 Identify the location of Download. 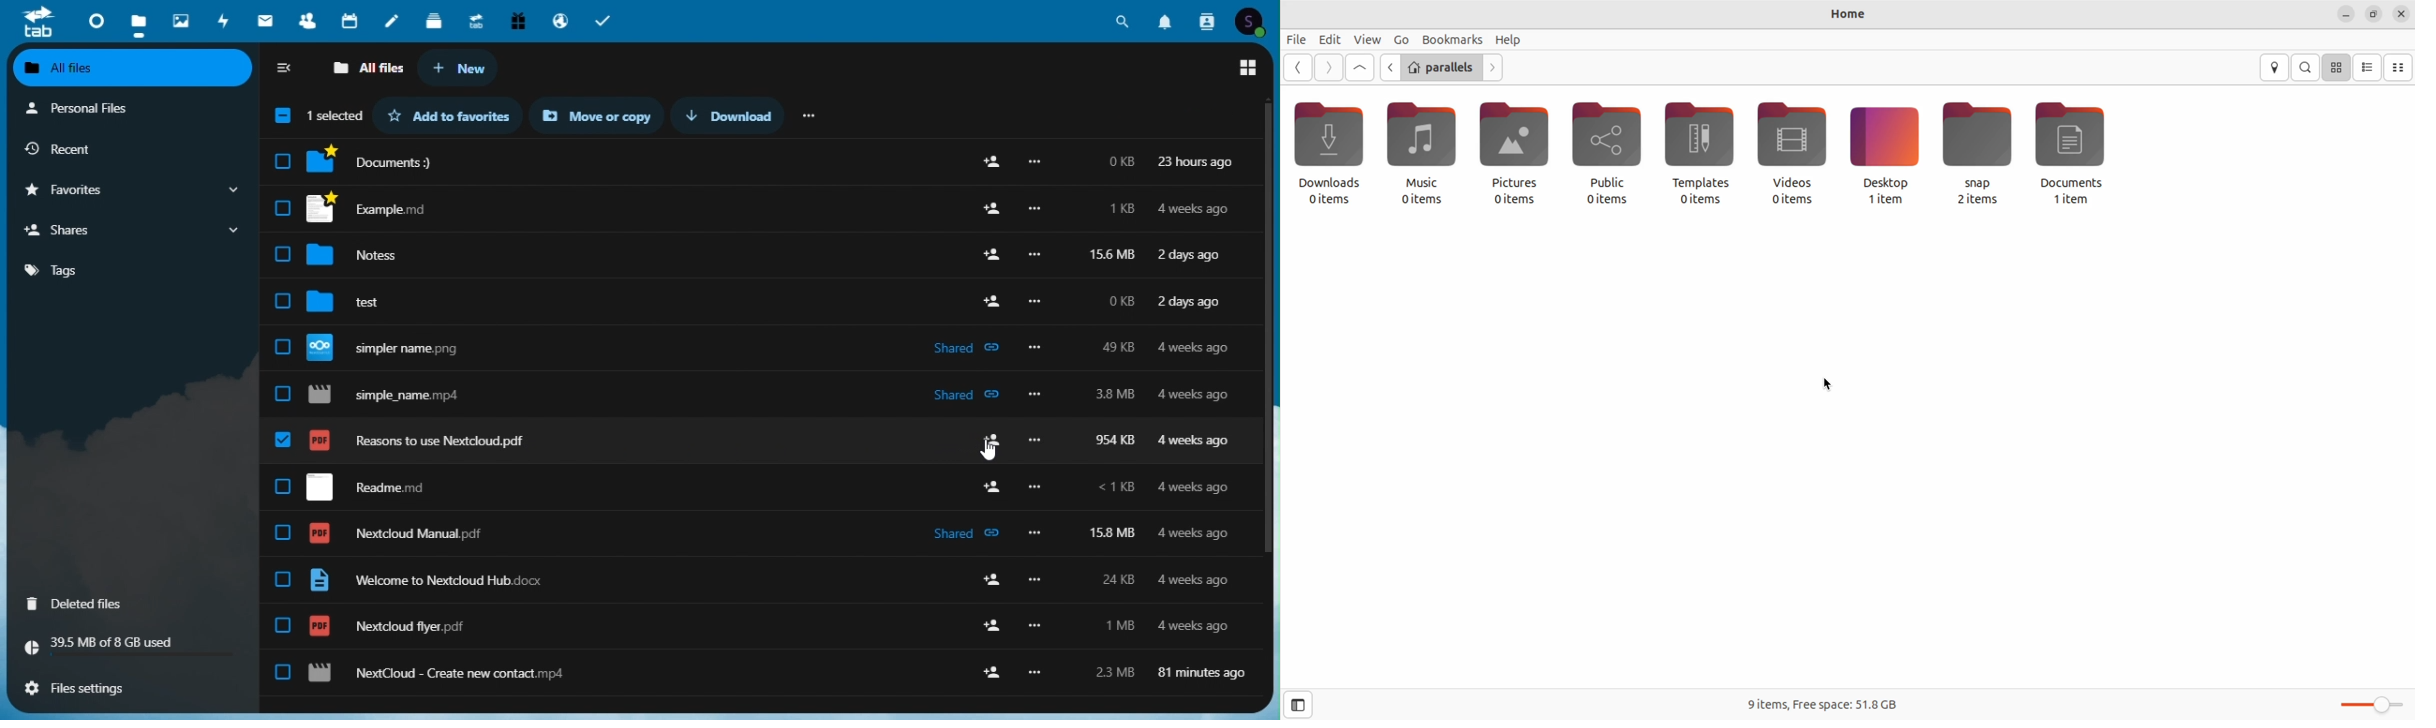
(732, 116).